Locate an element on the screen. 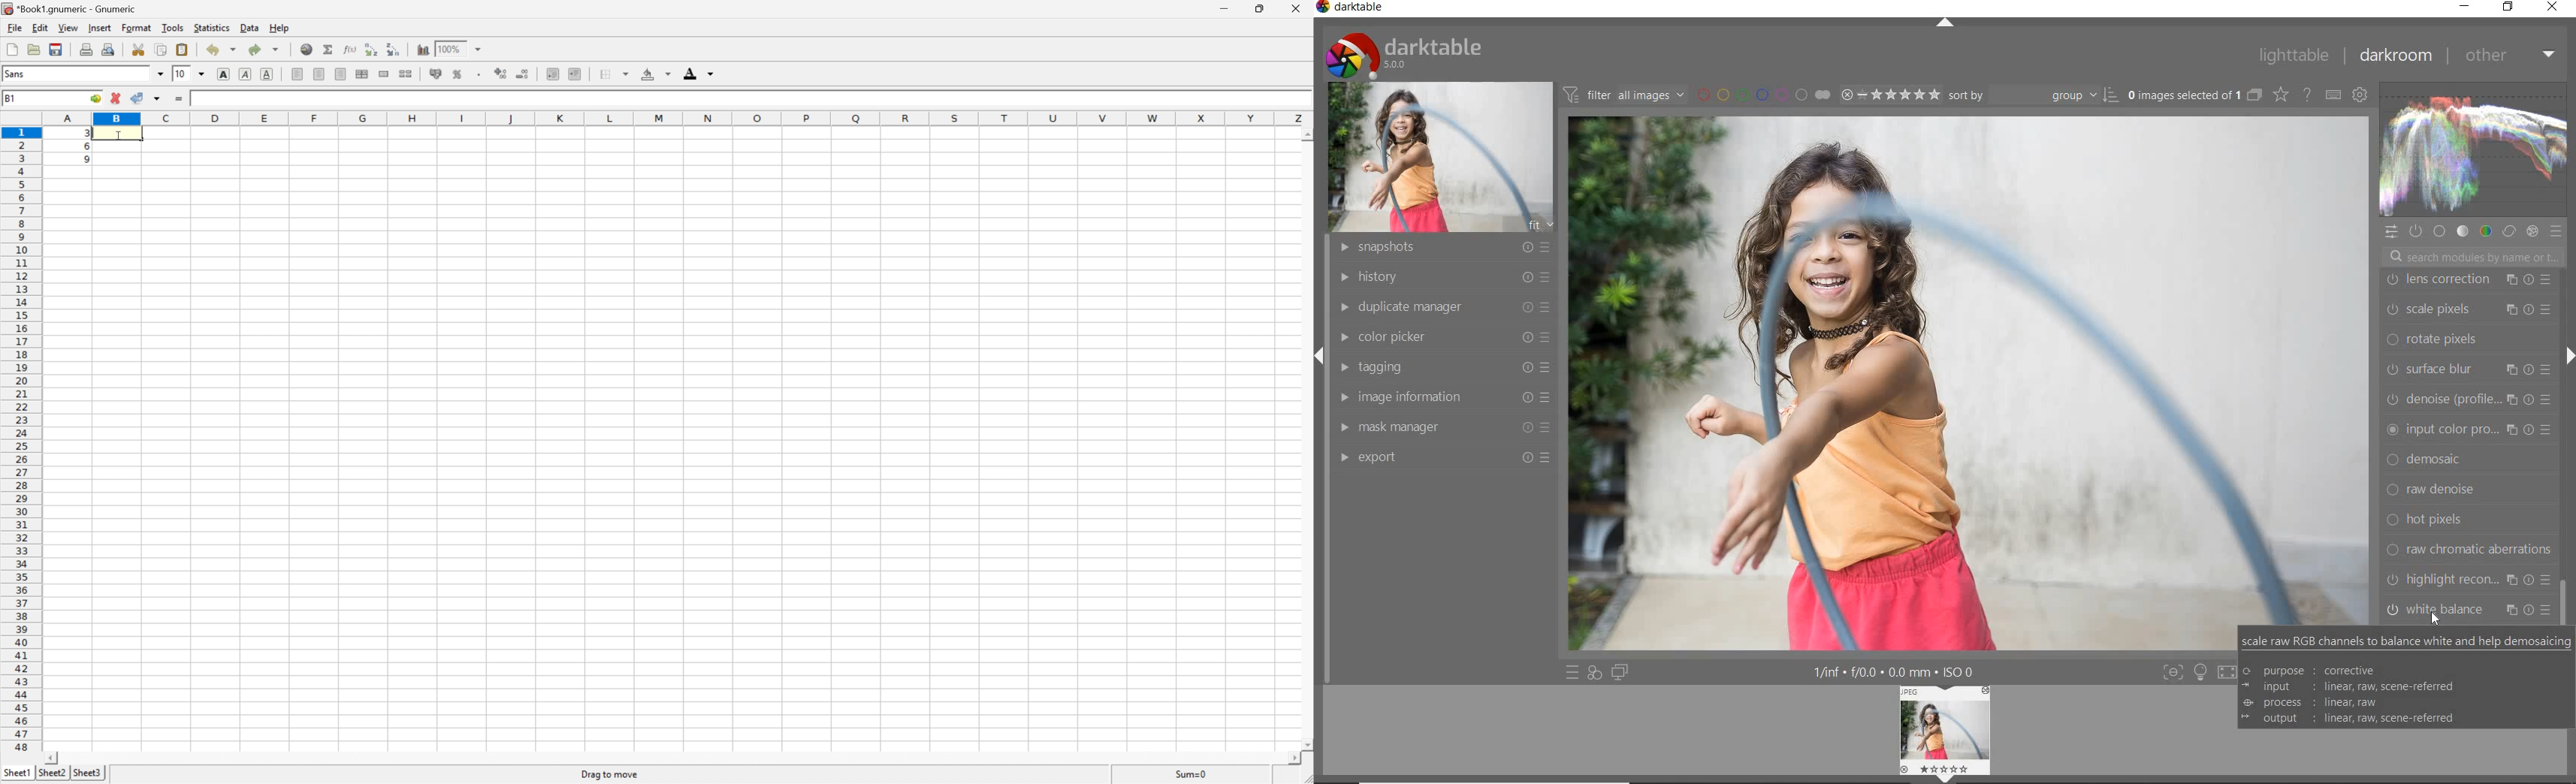  collapse grouped images is located at coordinates (2254, 96).